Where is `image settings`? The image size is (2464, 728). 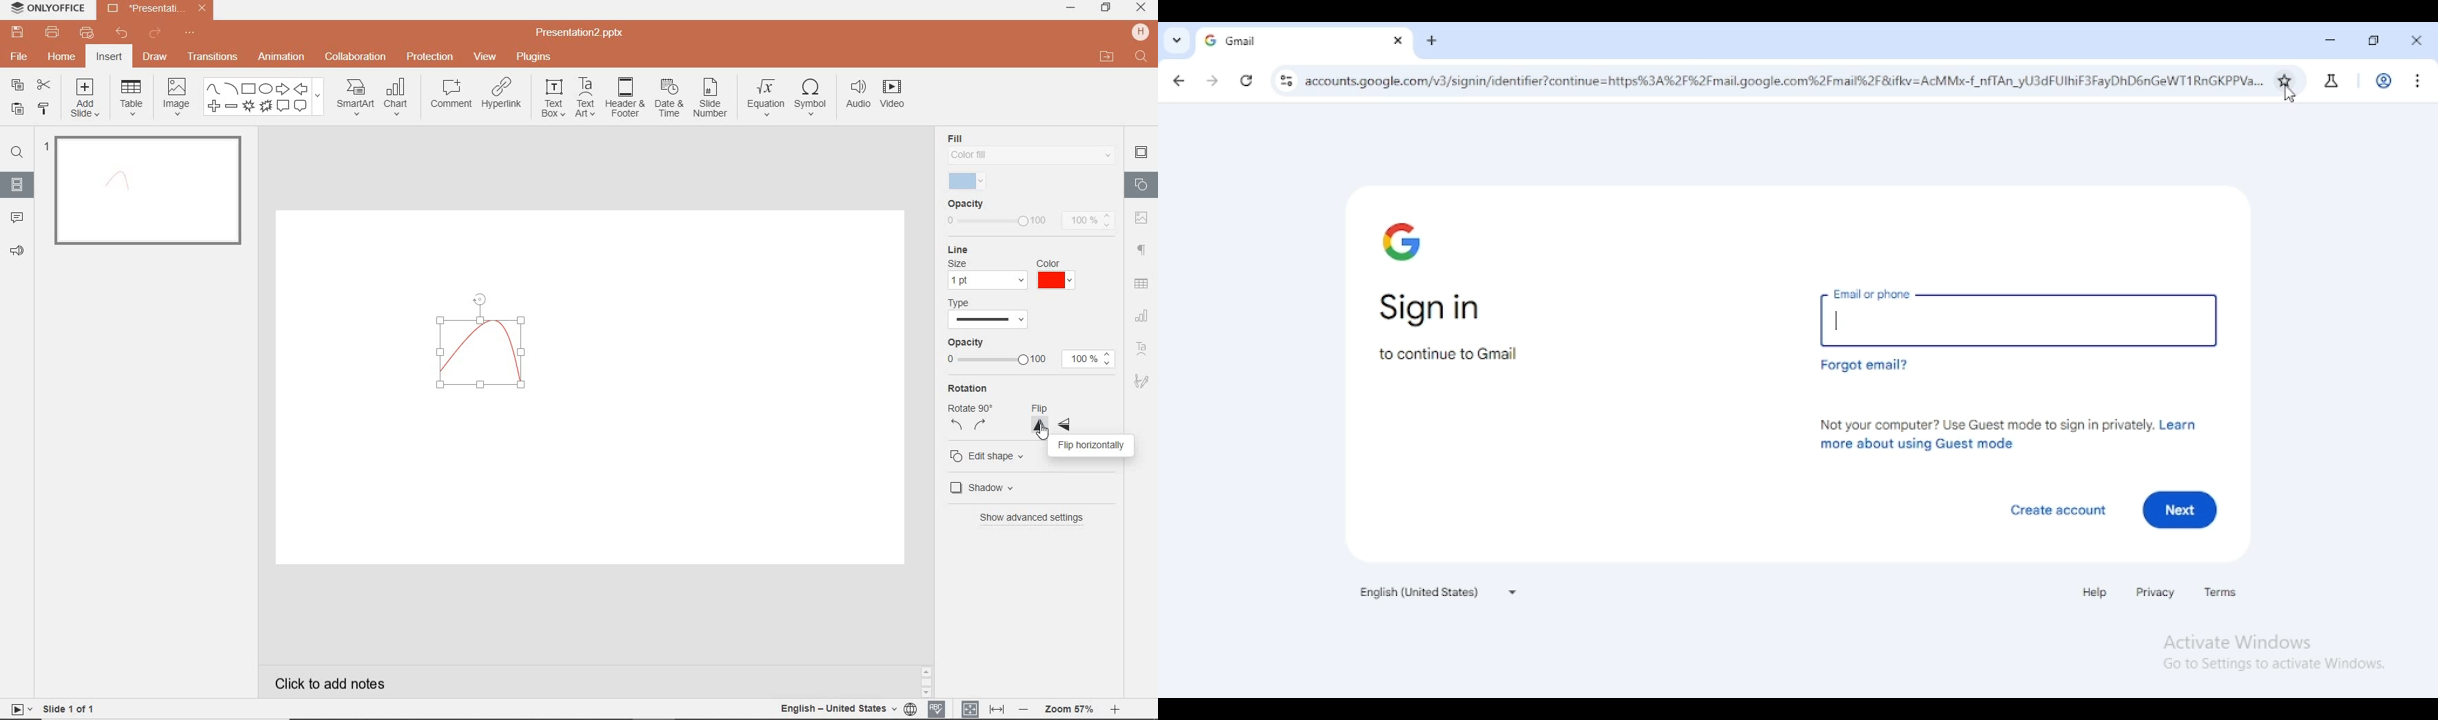
image settings is located at coordinates (1142, 217).